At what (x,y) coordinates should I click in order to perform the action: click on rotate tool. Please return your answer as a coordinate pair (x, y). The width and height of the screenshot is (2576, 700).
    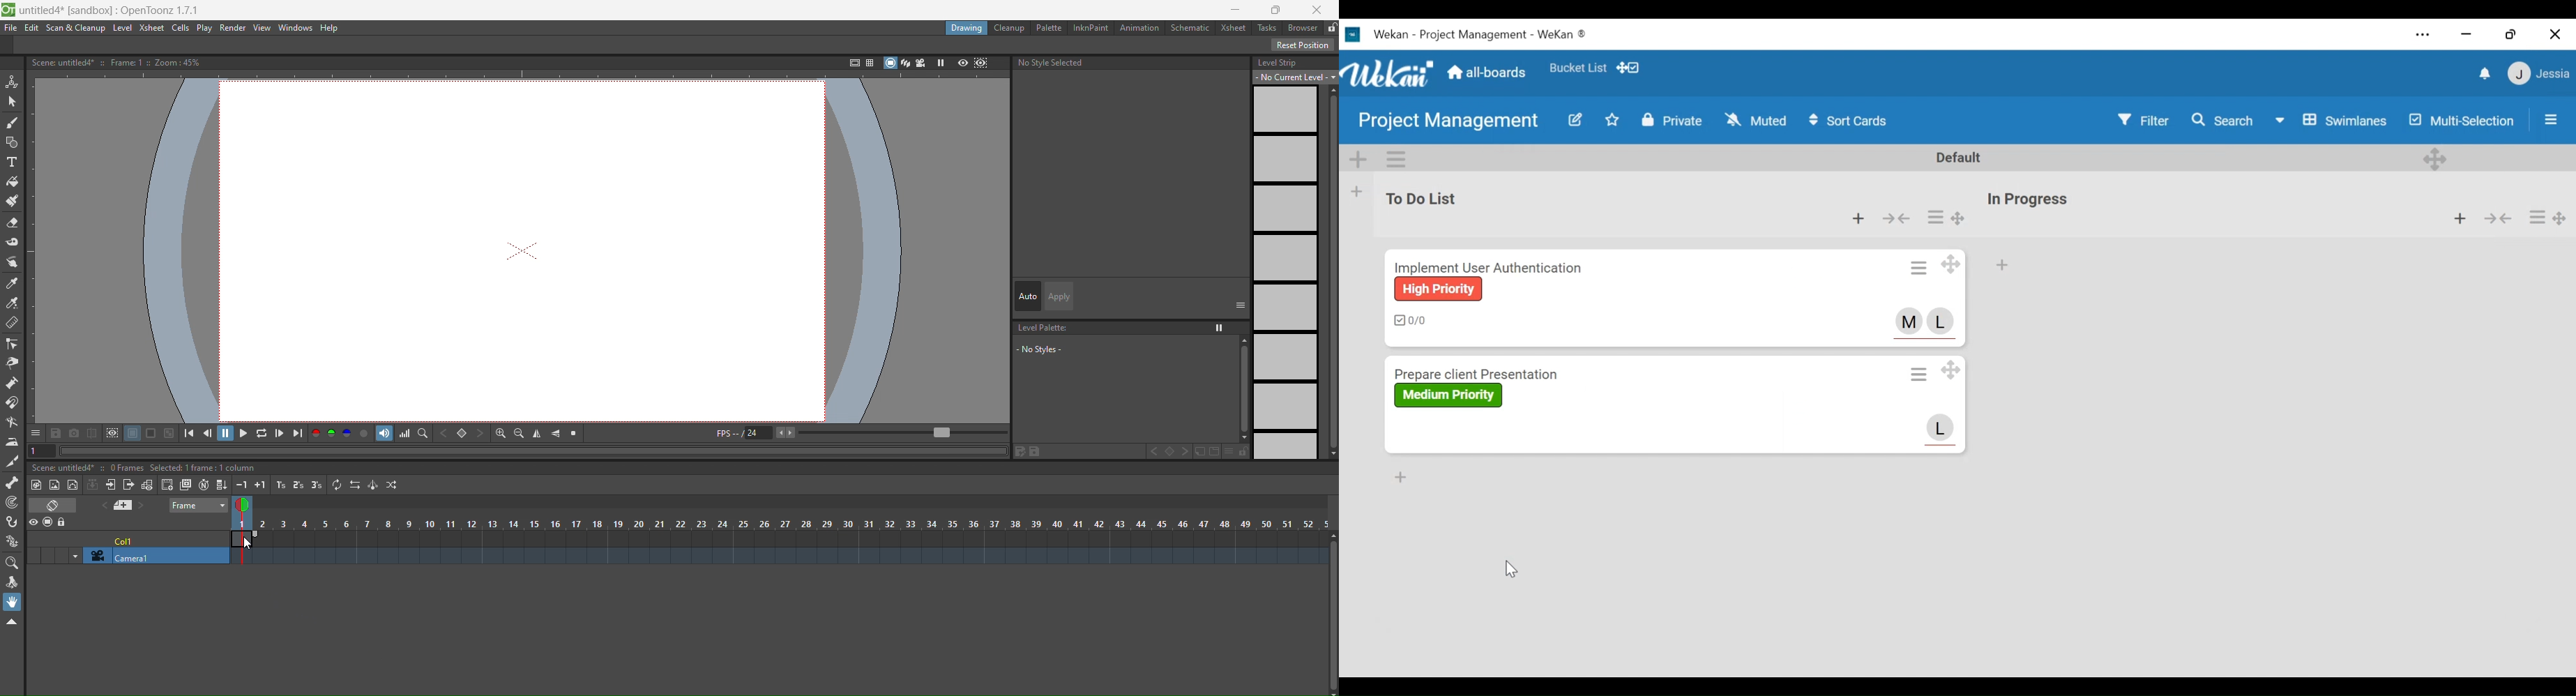
    Looking at the image, I should click on (11, 583).